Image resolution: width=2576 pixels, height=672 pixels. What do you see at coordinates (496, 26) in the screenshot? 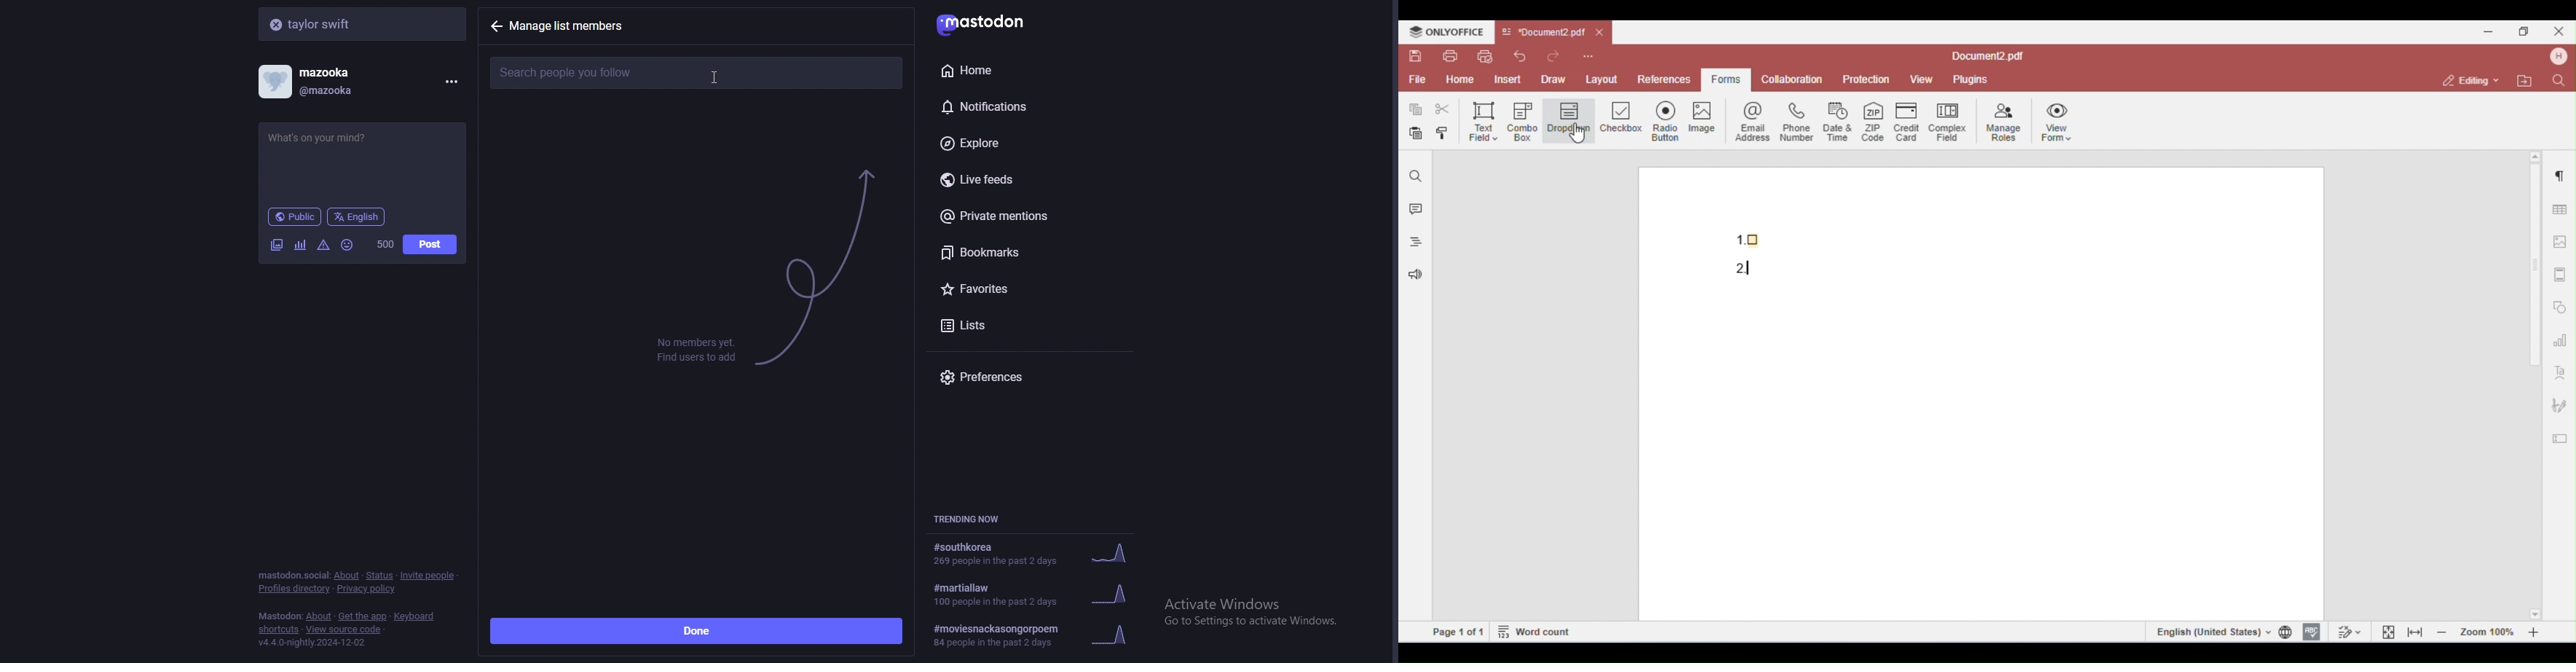
I see `back` at bounding box center [496, 26].